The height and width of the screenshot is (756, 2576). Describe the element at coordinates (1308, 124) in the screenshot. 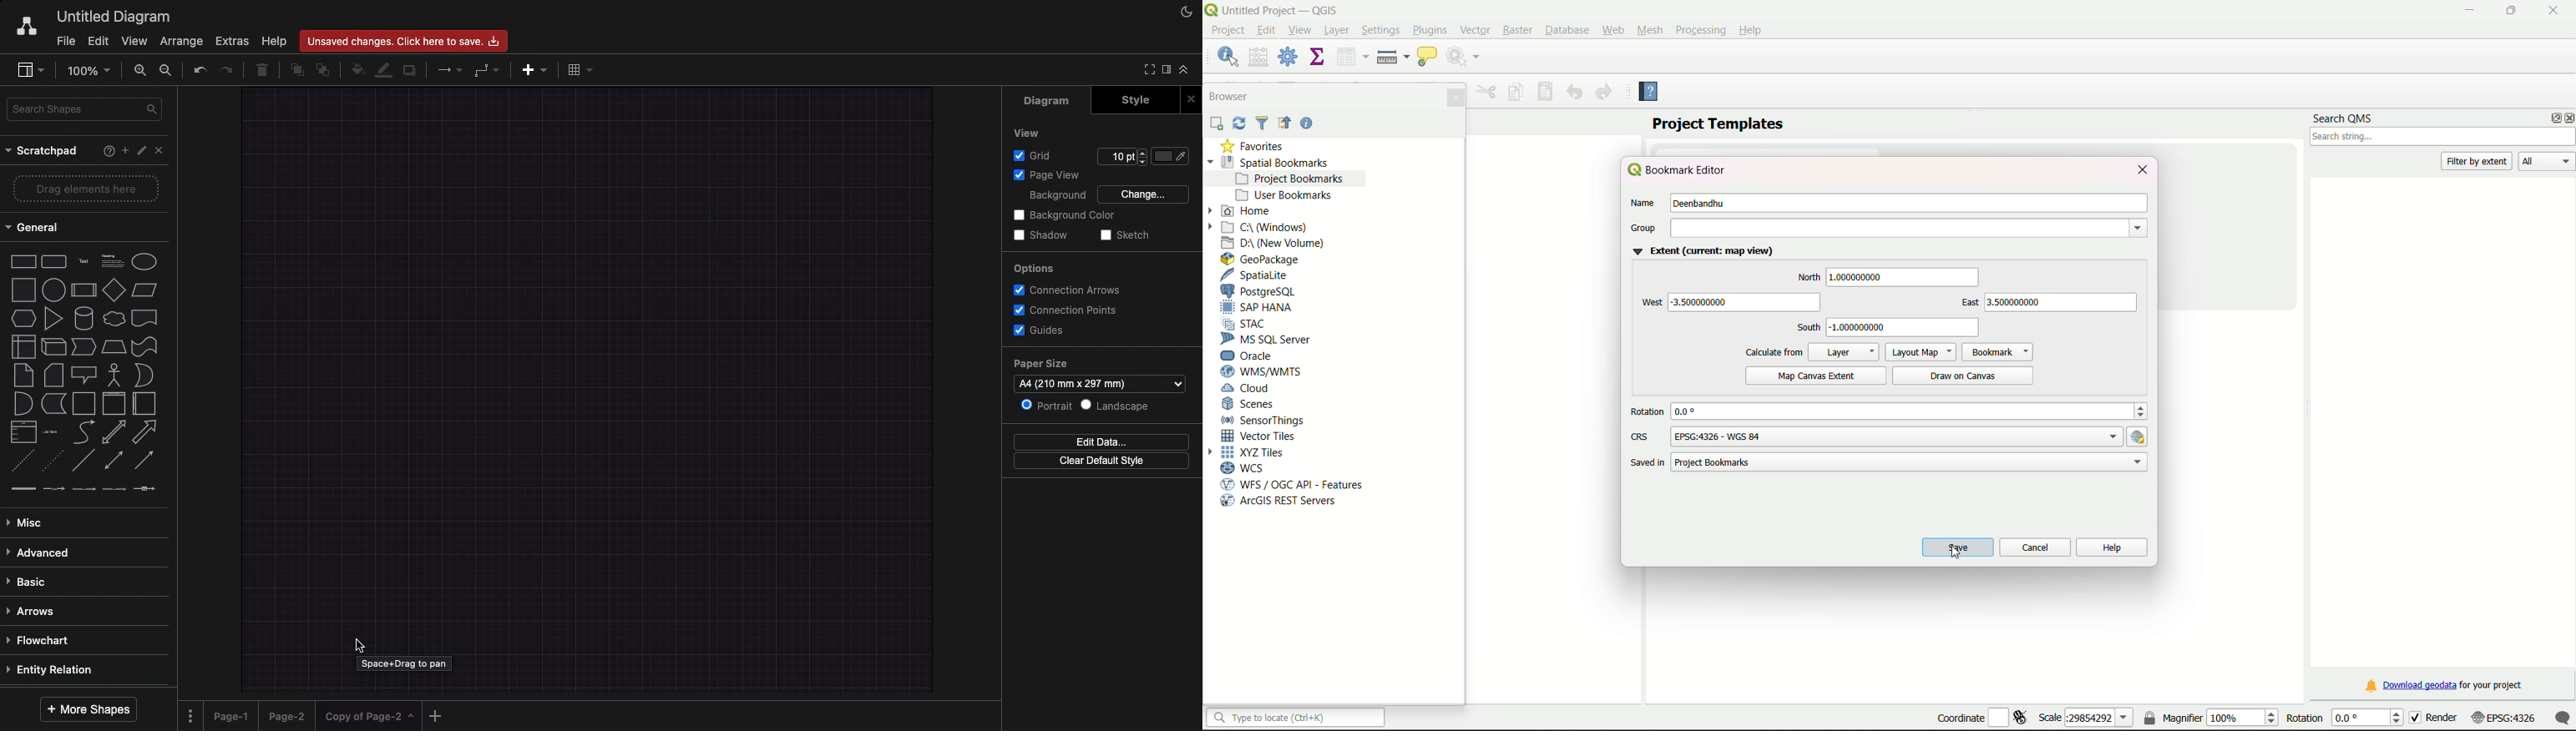

I see `Help` at that location.